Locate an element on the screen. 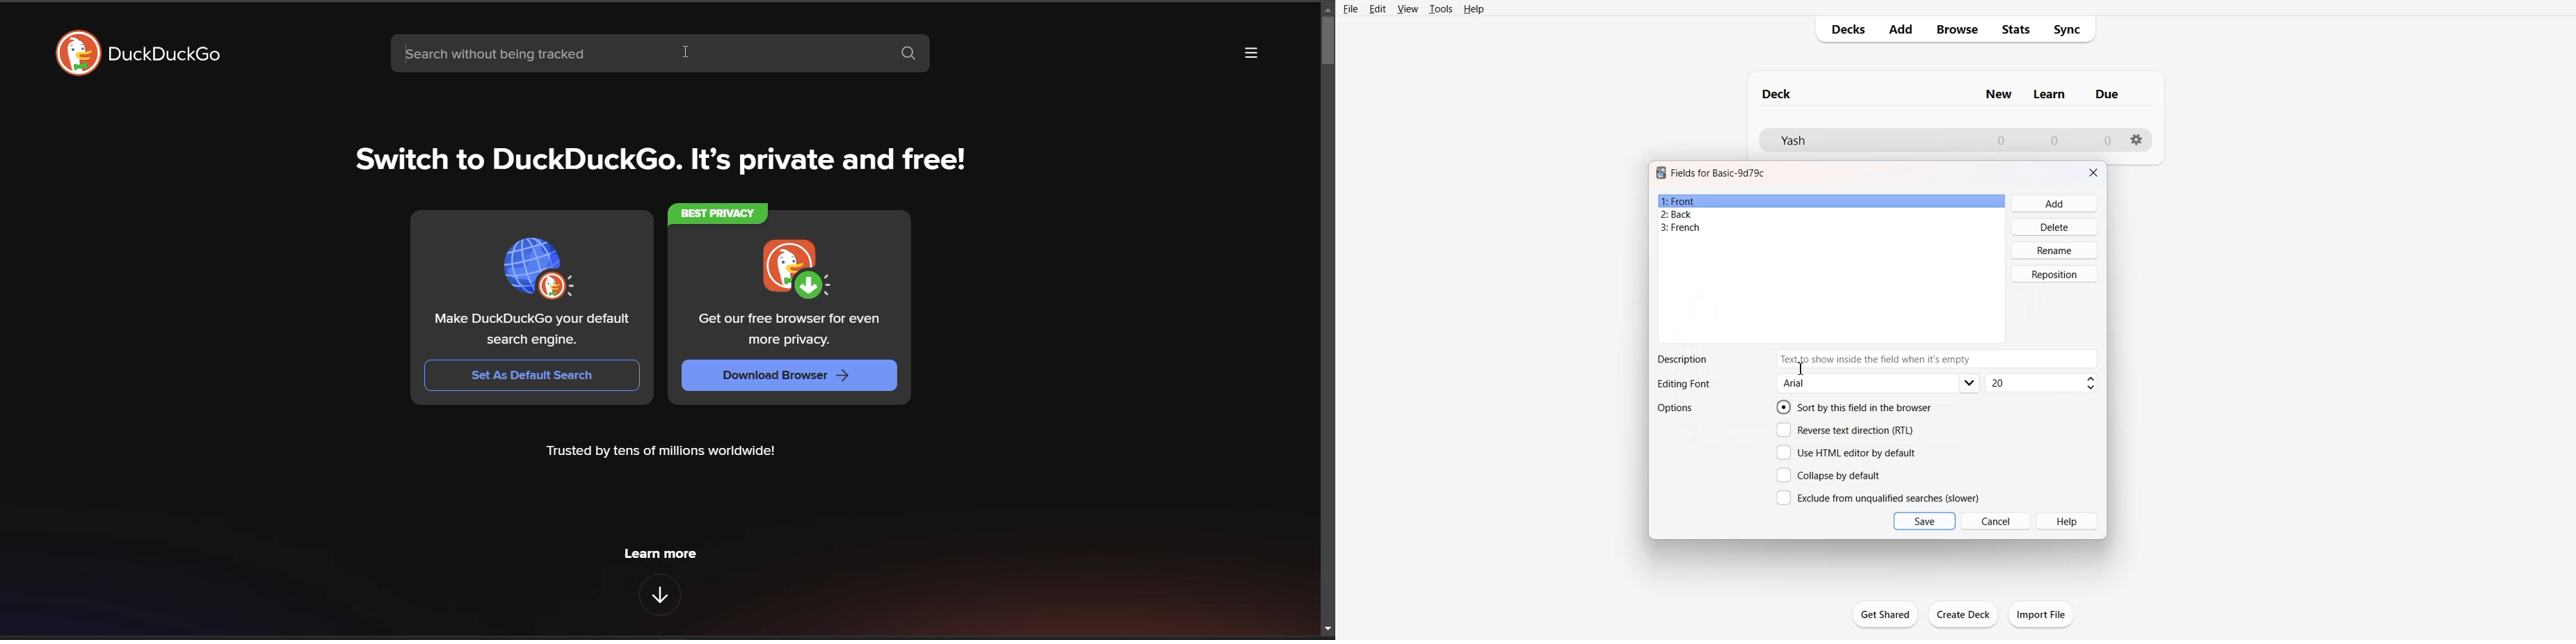 The image size is (2576, 644). Rename is located at coordinates (2055, 250).